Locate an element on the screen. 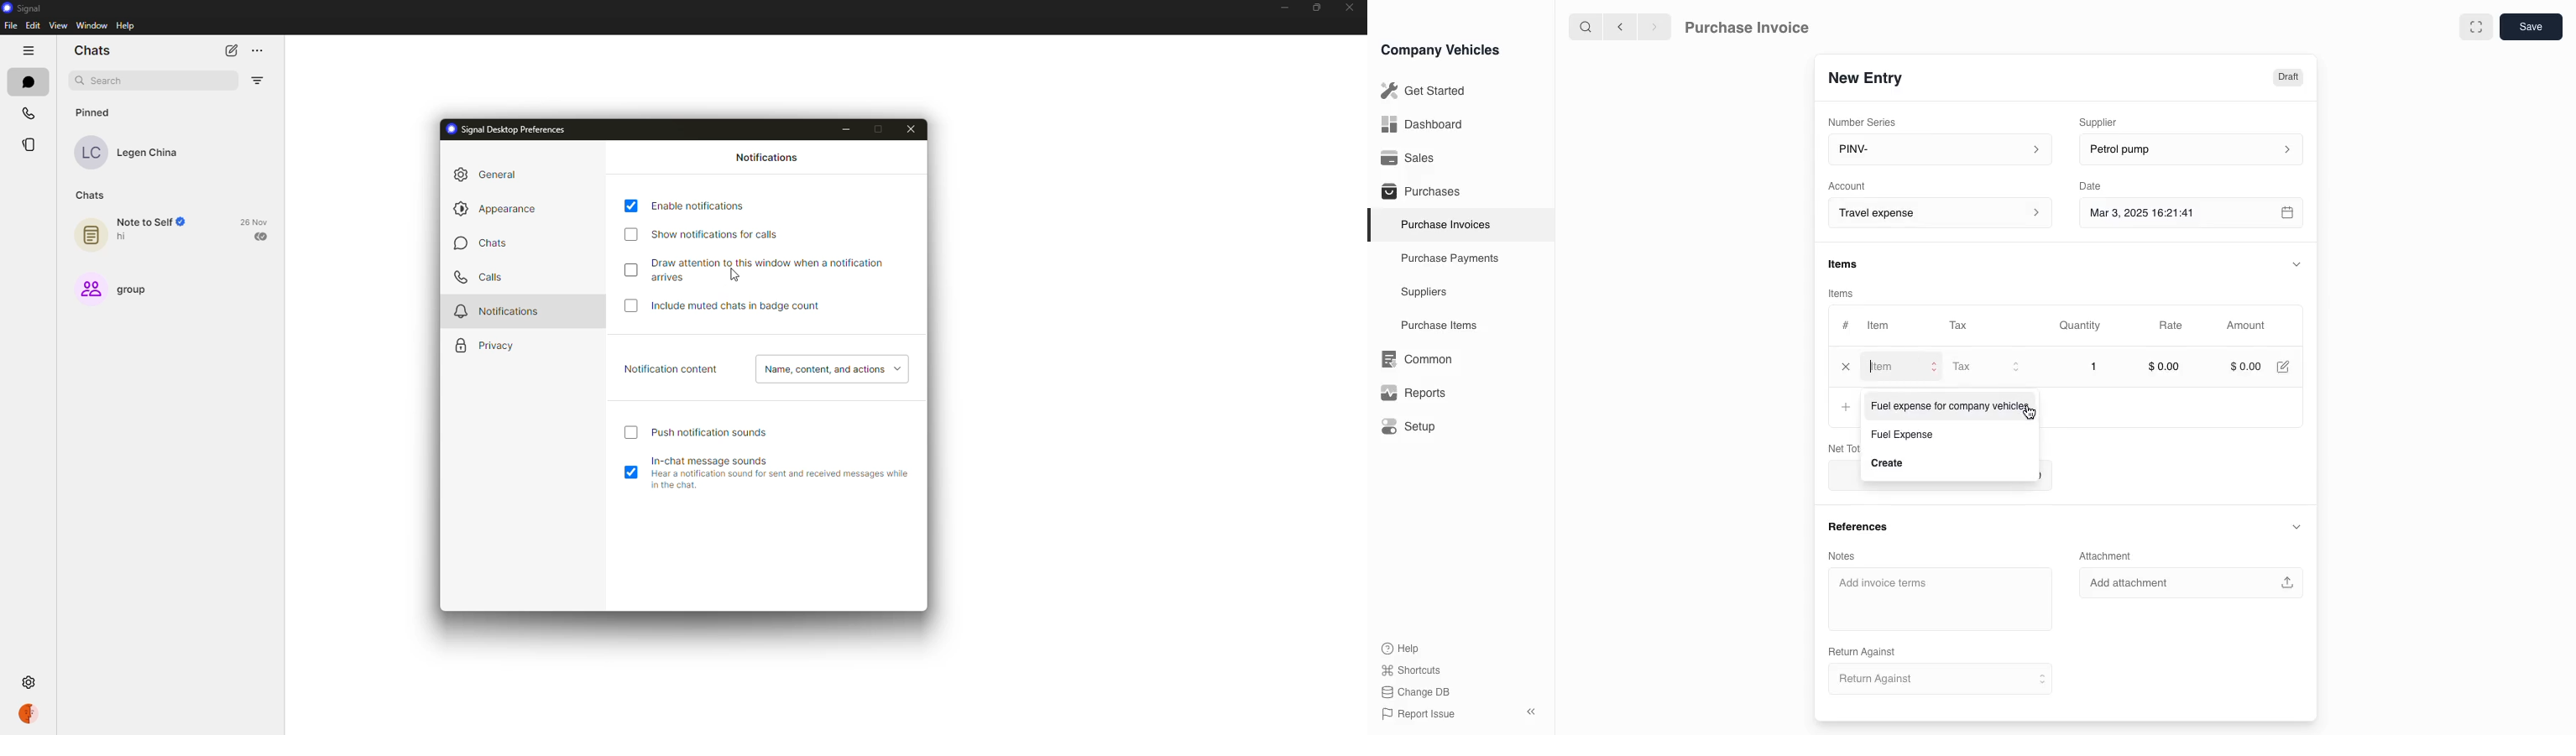 The width and height of the screenshot is (2576, 756). date is located at coordinates (256, 221).